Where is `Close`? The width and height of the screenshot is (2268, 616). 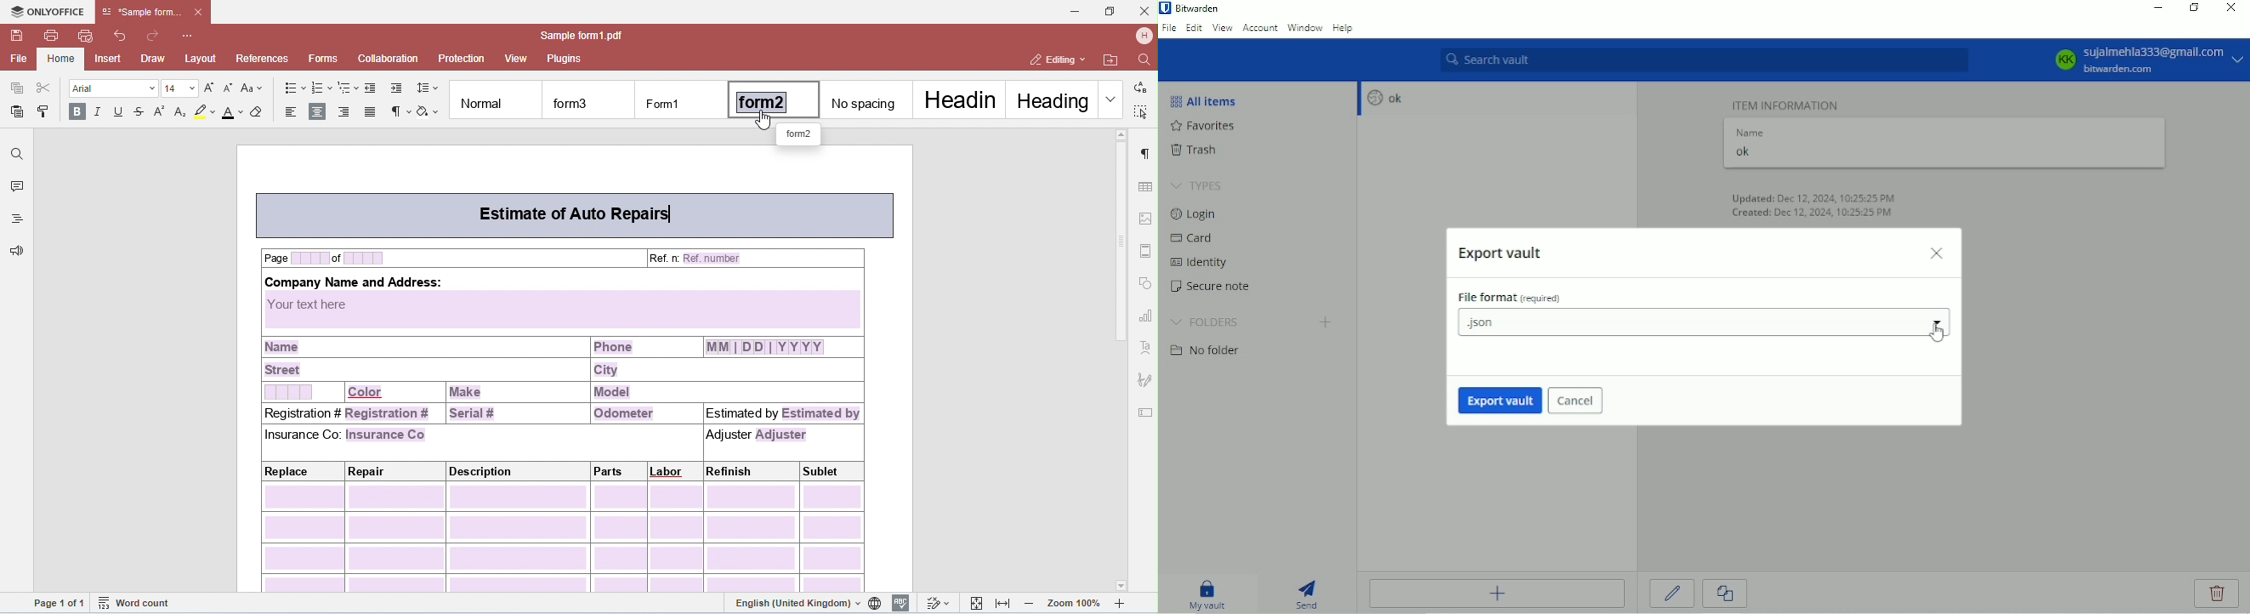
Close is located at coordinates (2229, 9).